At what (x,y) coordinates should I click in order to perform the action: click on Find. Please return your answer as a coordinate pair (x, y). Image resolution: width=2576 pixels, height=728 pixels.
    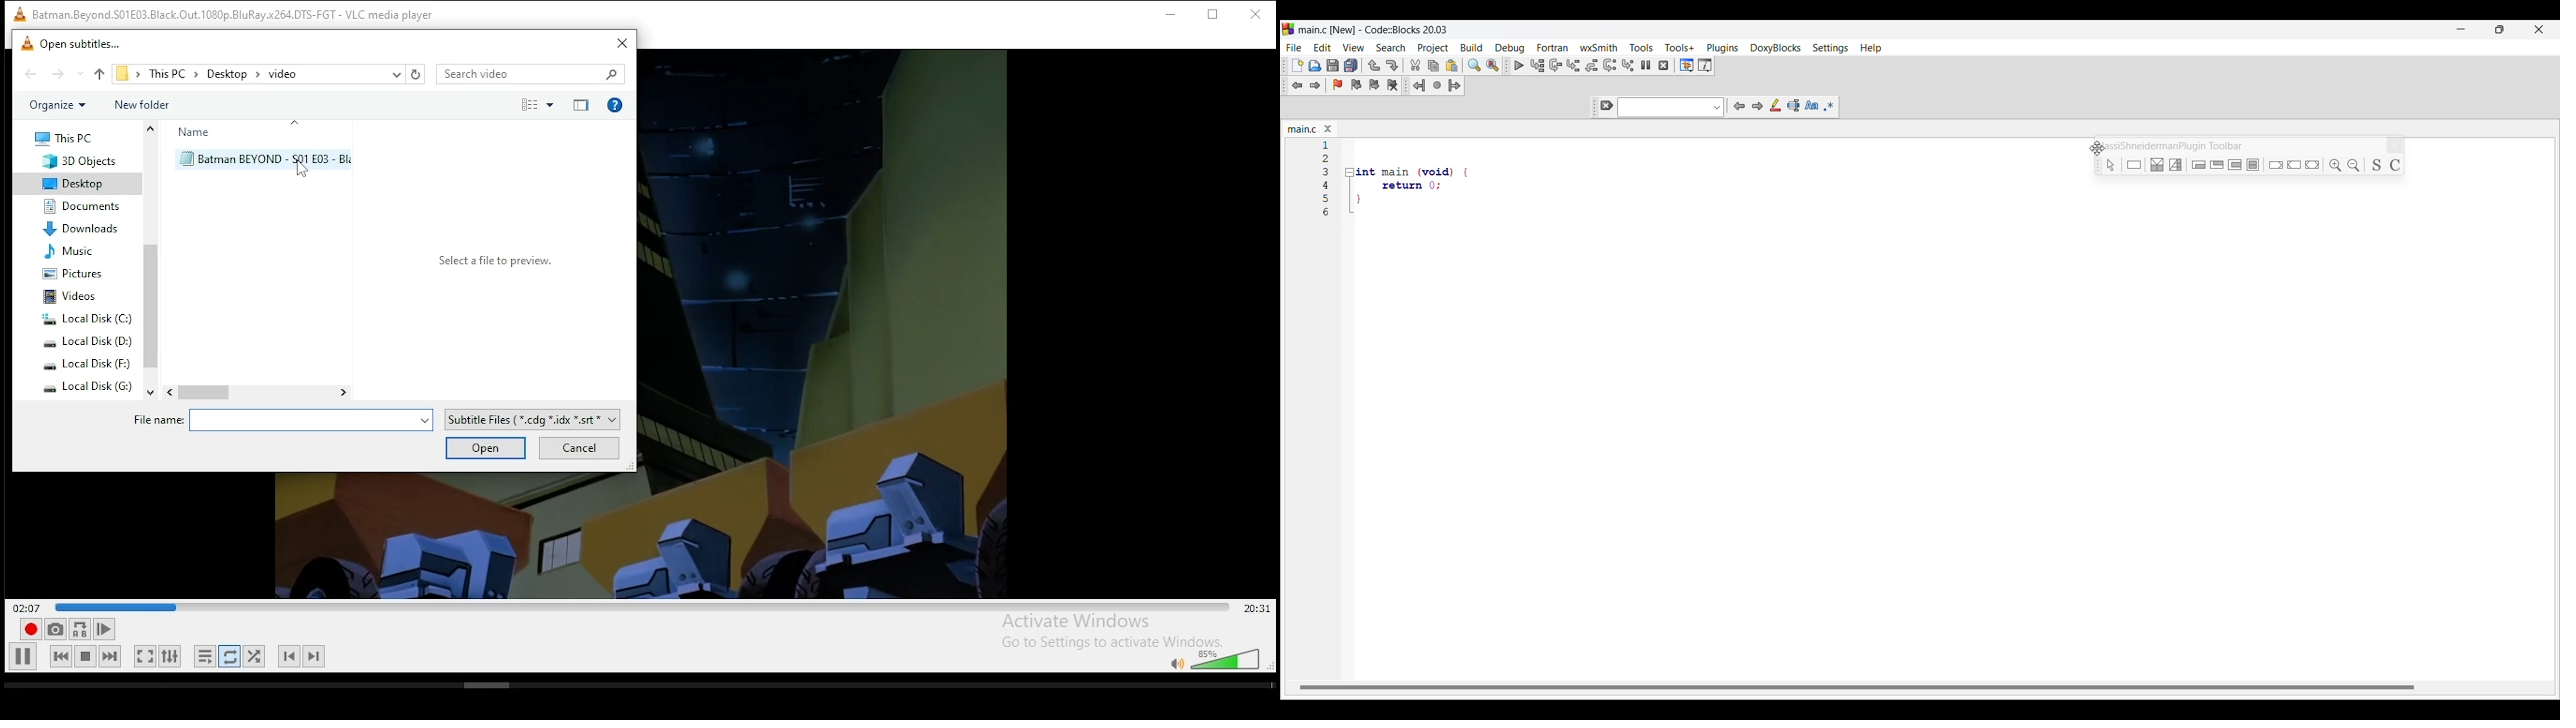
    Looking at the image, I should click on (1474, 65).